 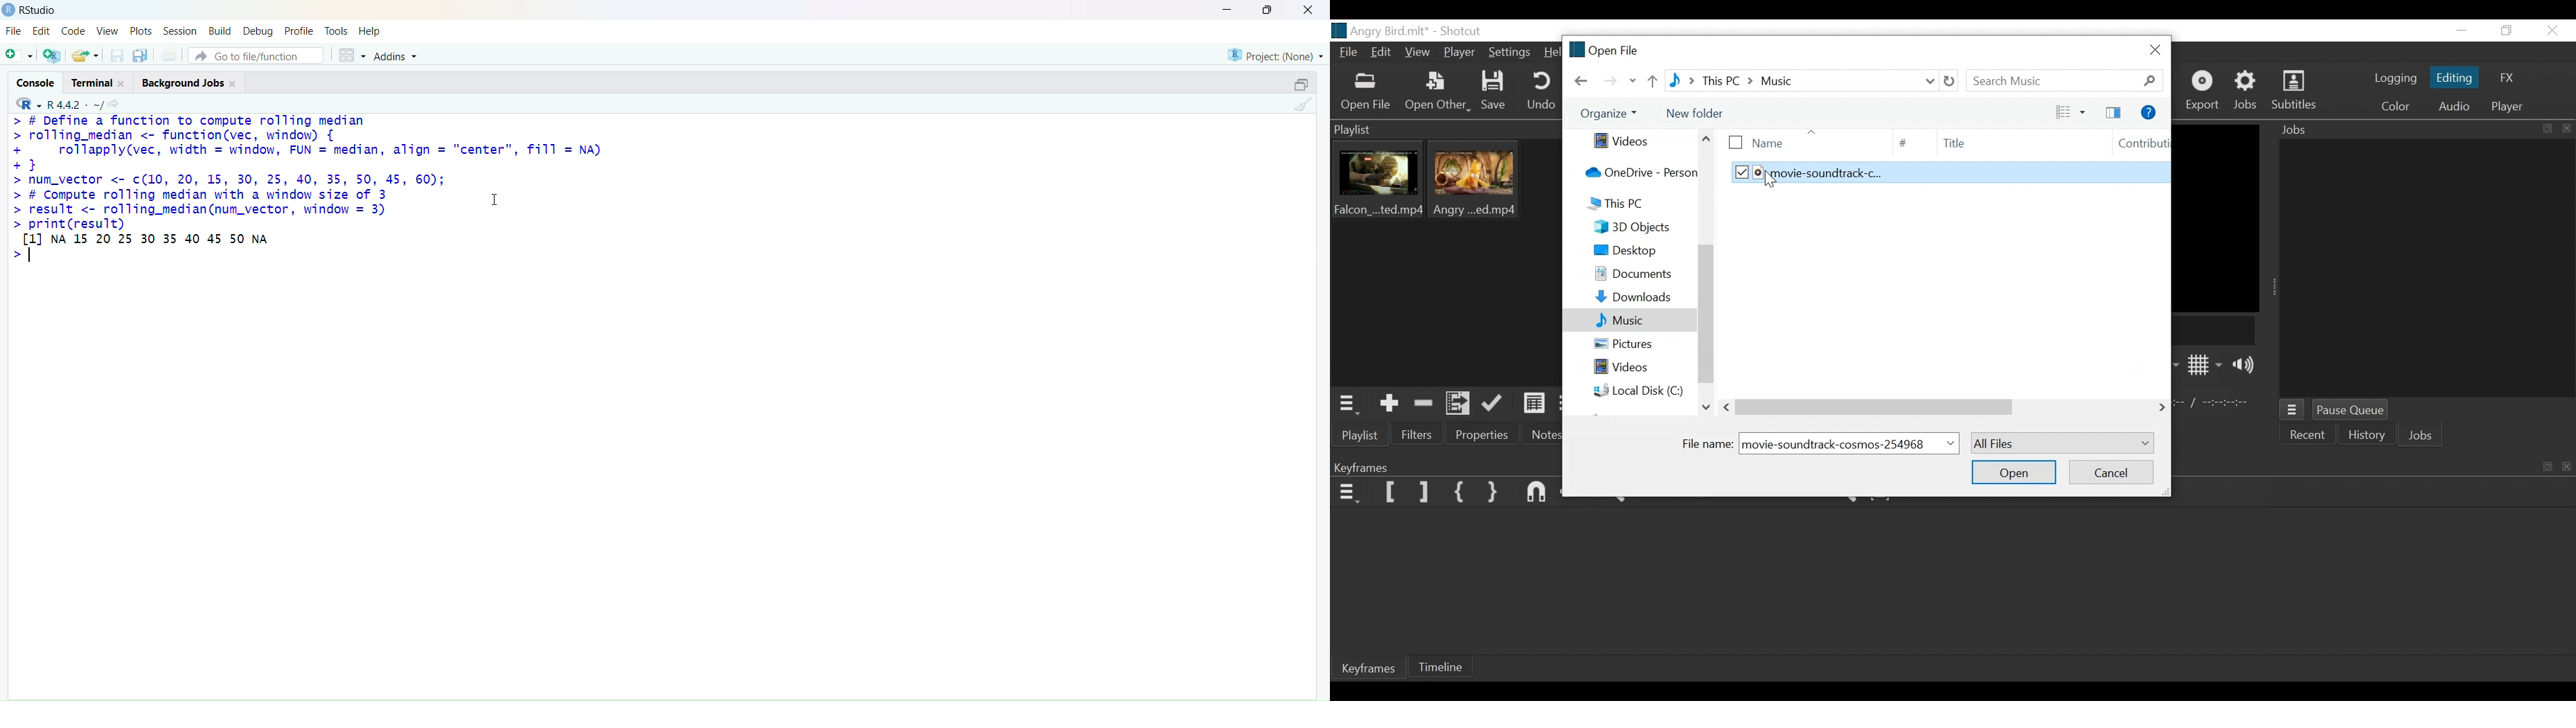 I want to click on view, so click(x=107, y=32).